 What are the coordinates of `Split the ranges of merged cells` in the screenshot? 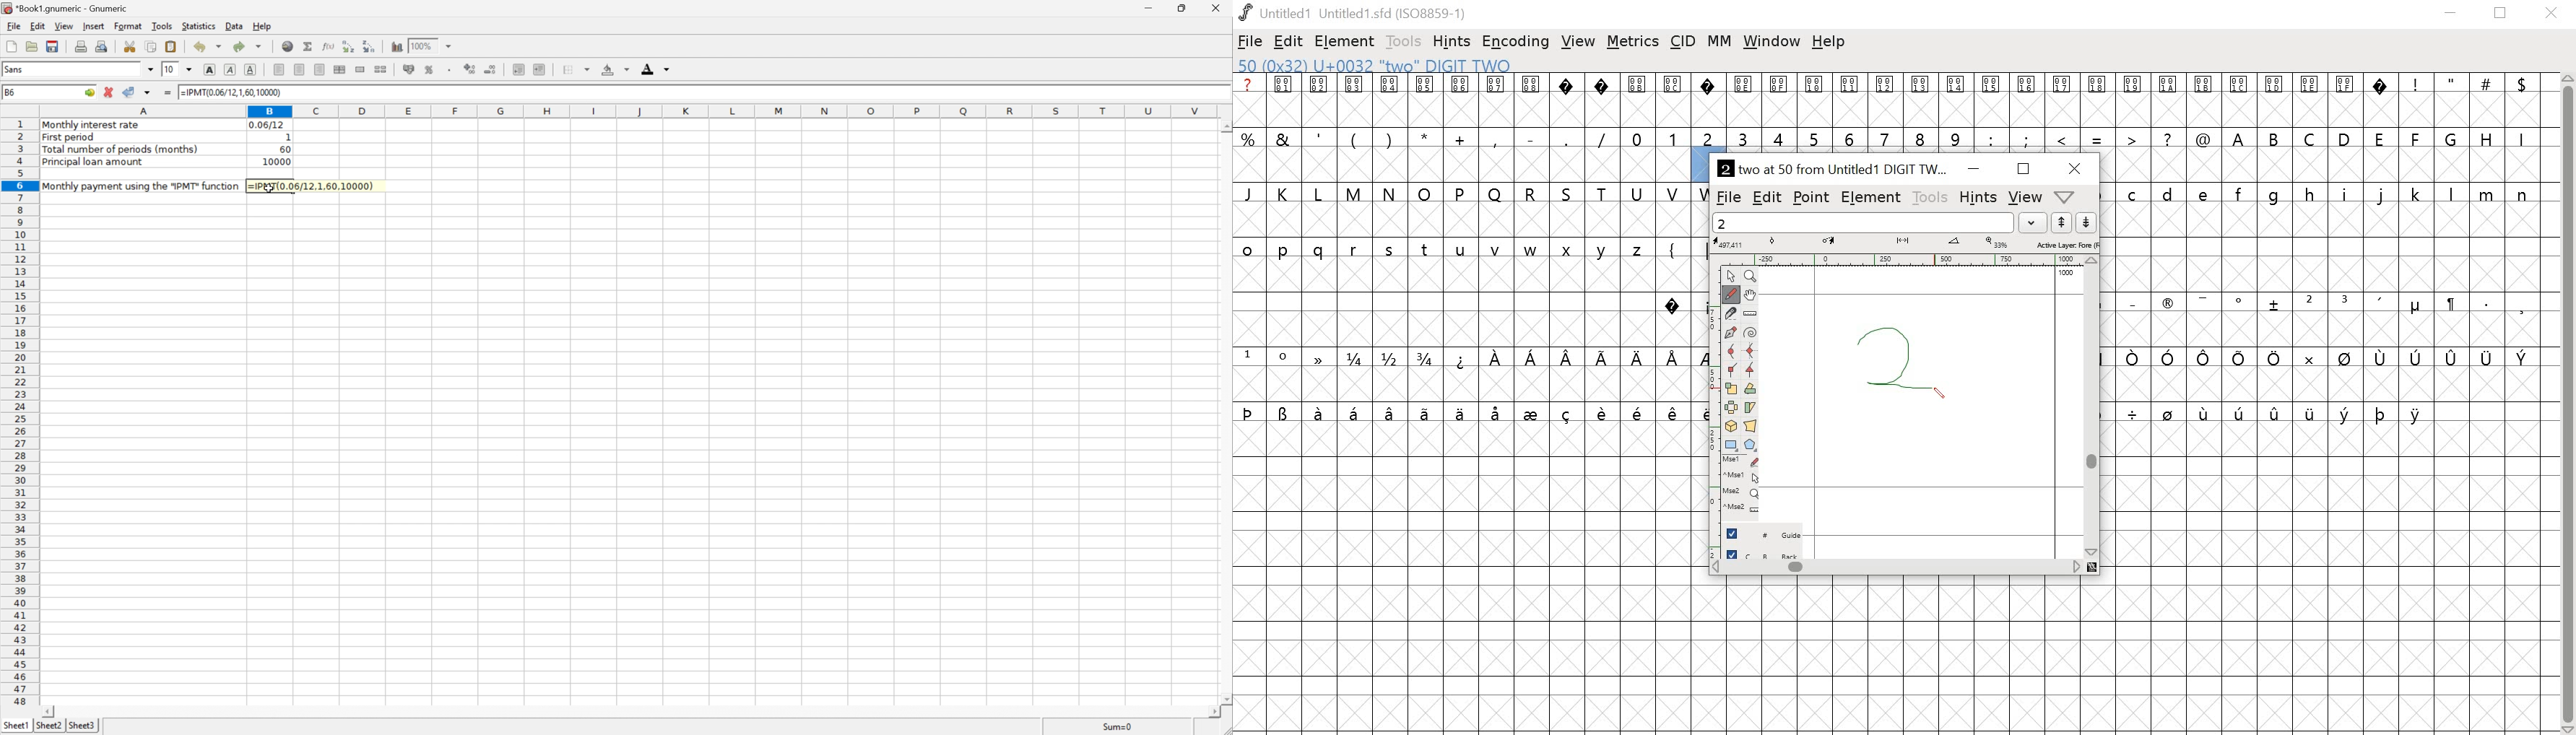 It's located at (383, 70).